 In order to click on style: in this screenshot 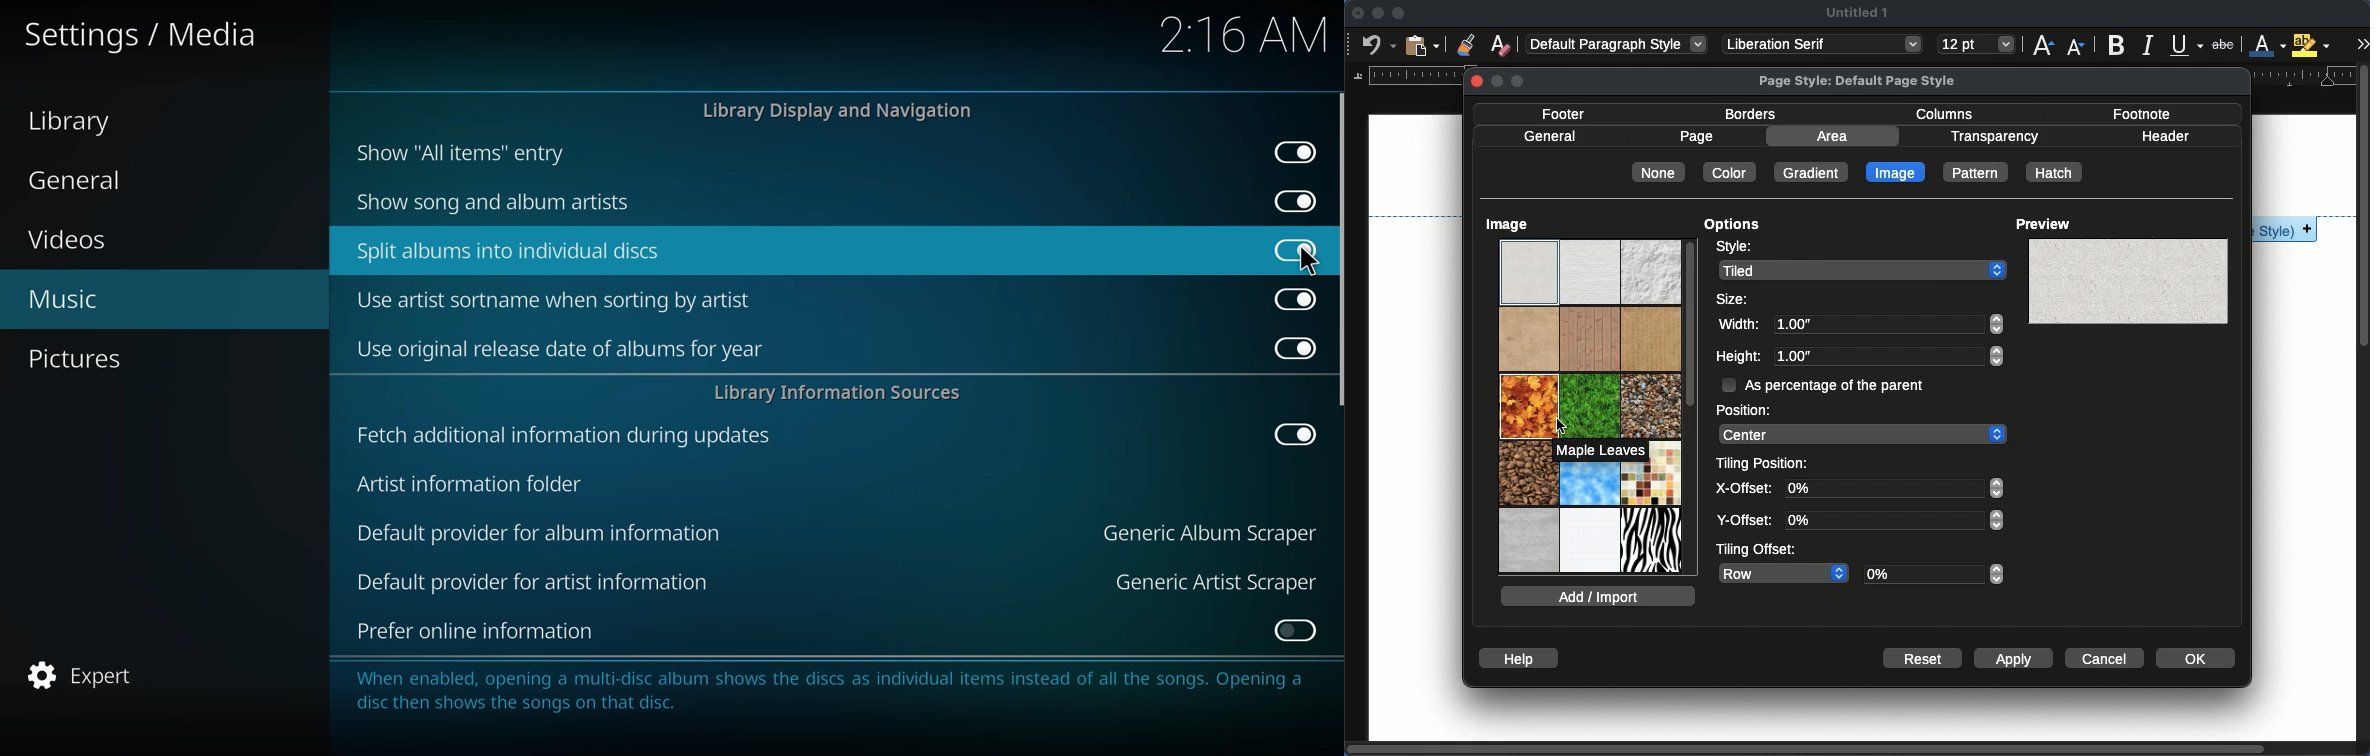, I will do `click(1743, 247)`.